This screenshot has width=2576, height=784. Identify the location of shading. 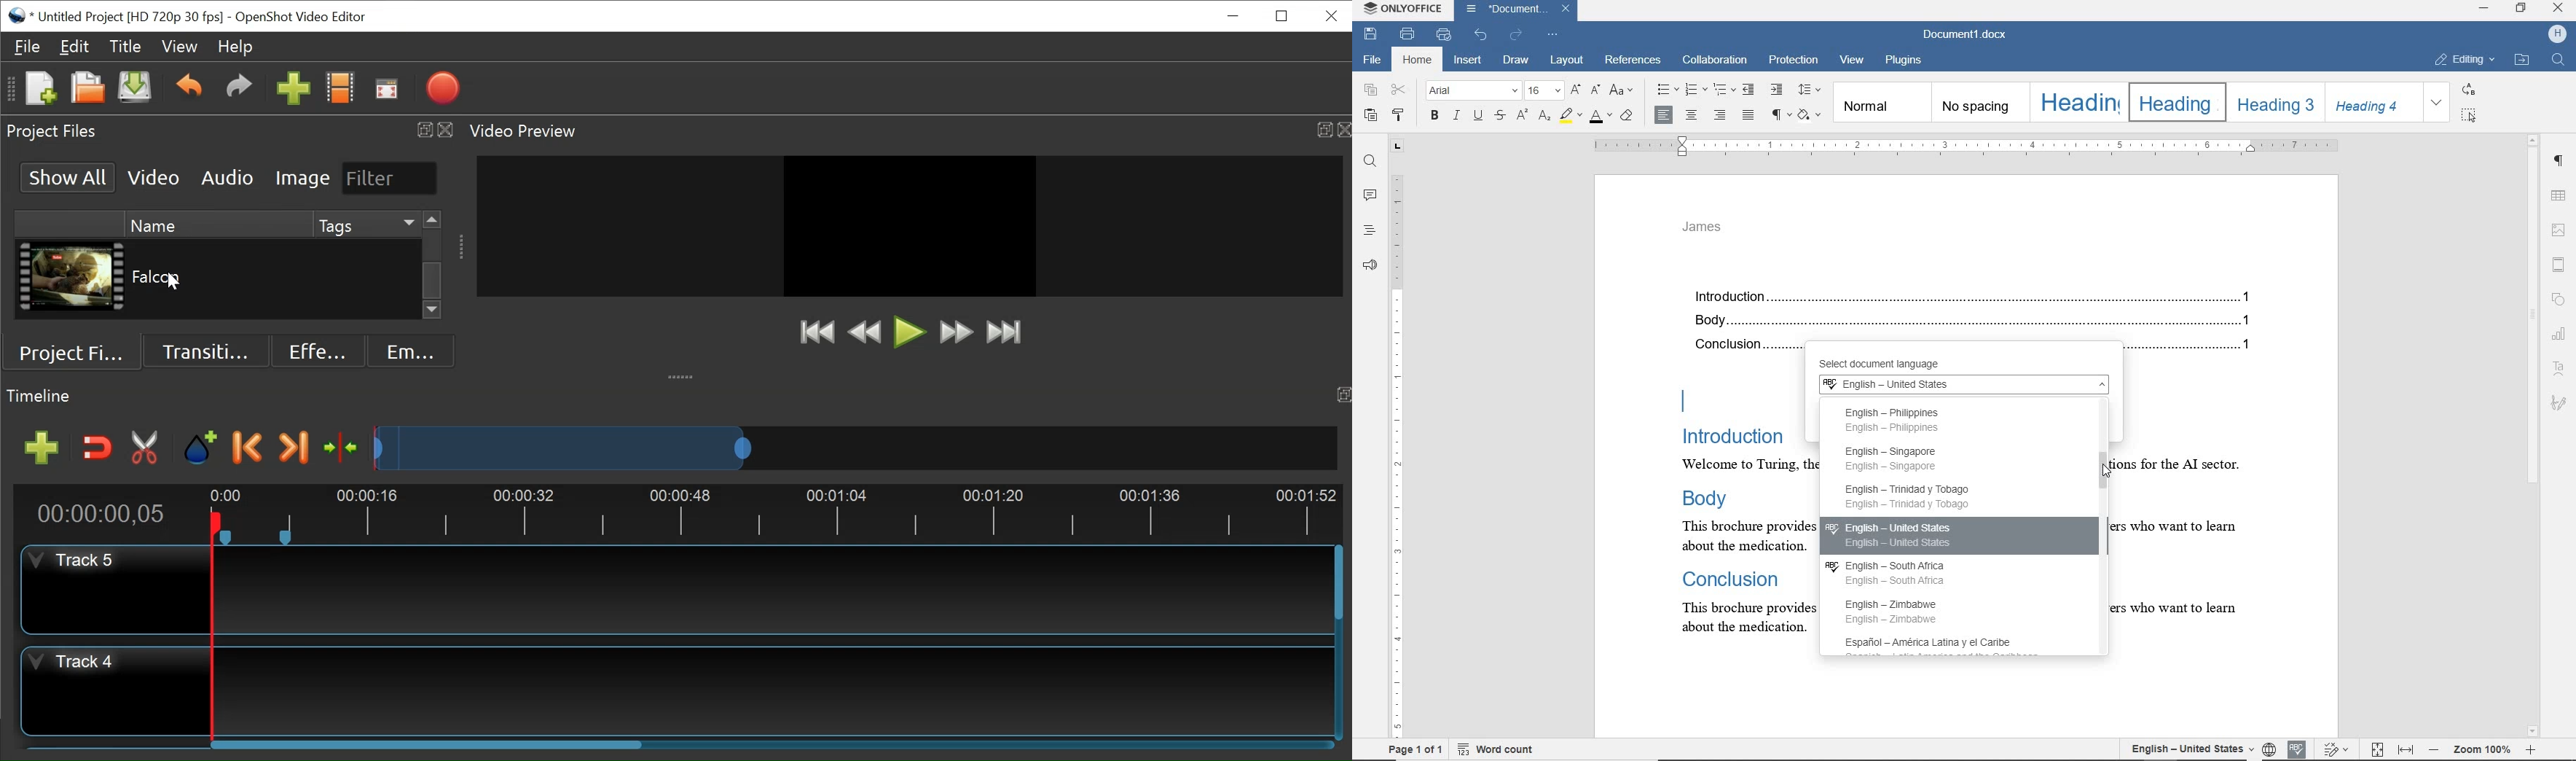
(1812, 114).